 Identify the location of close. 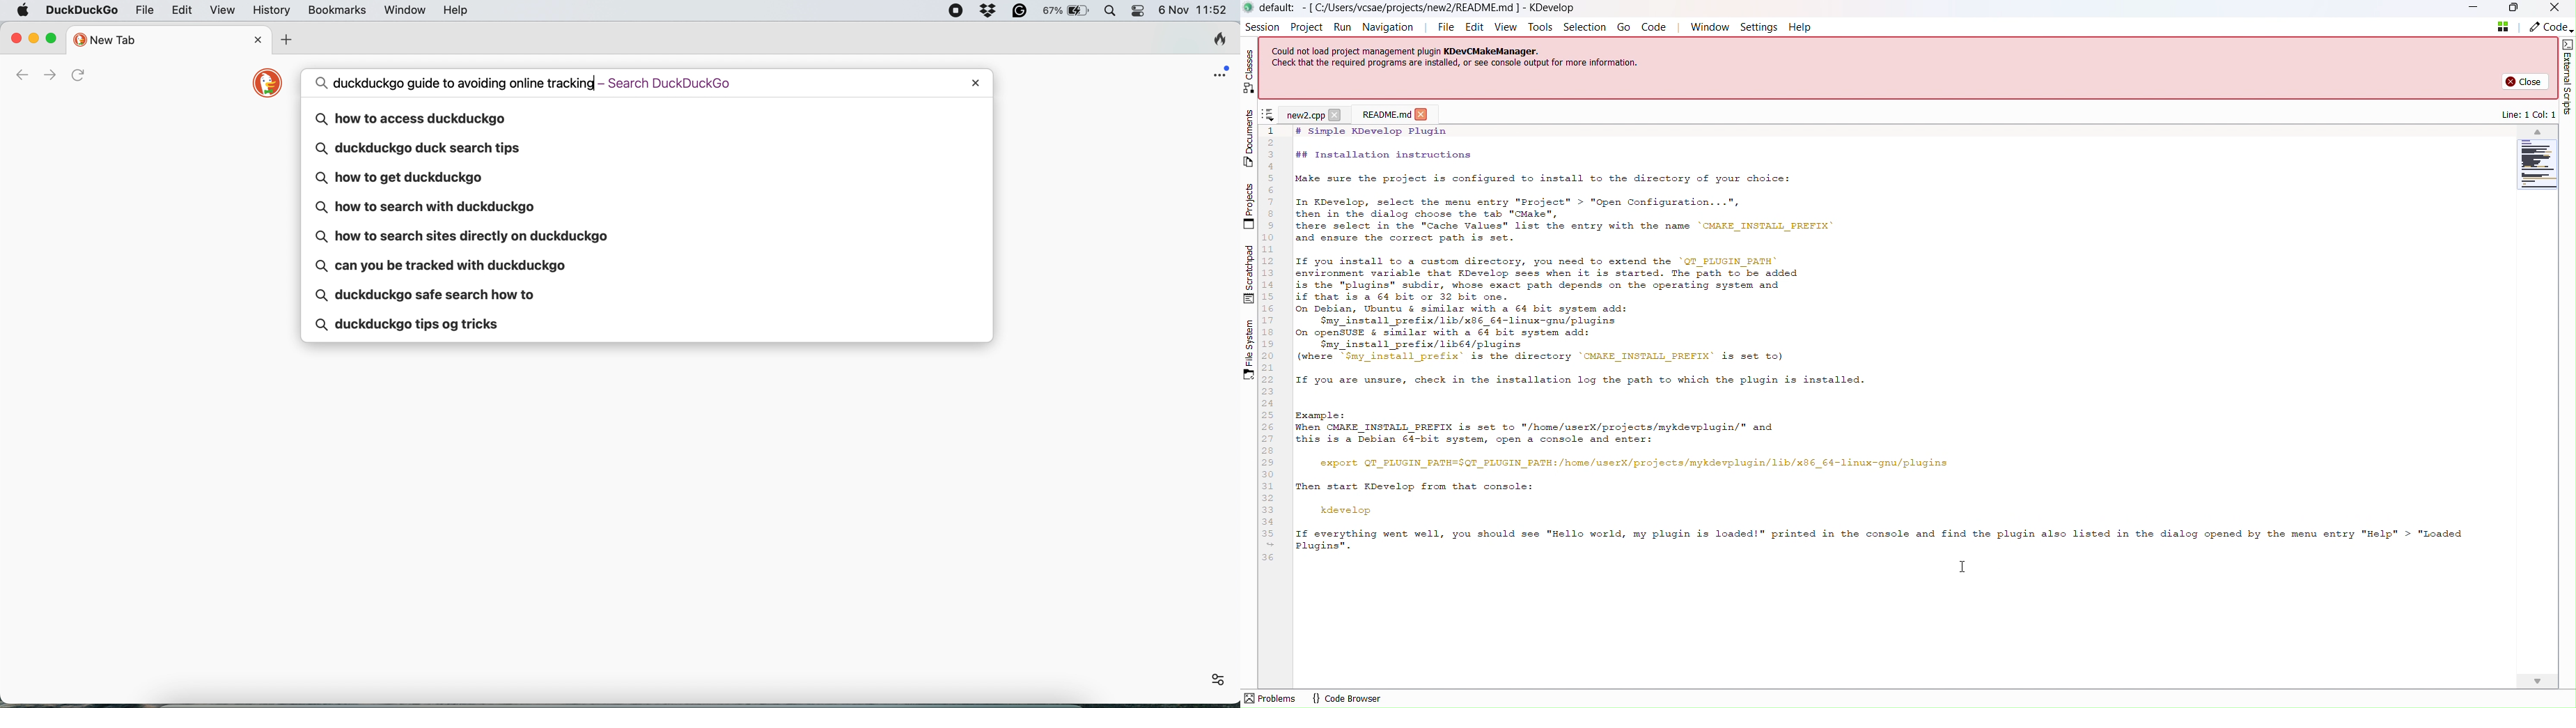
(13, 38).